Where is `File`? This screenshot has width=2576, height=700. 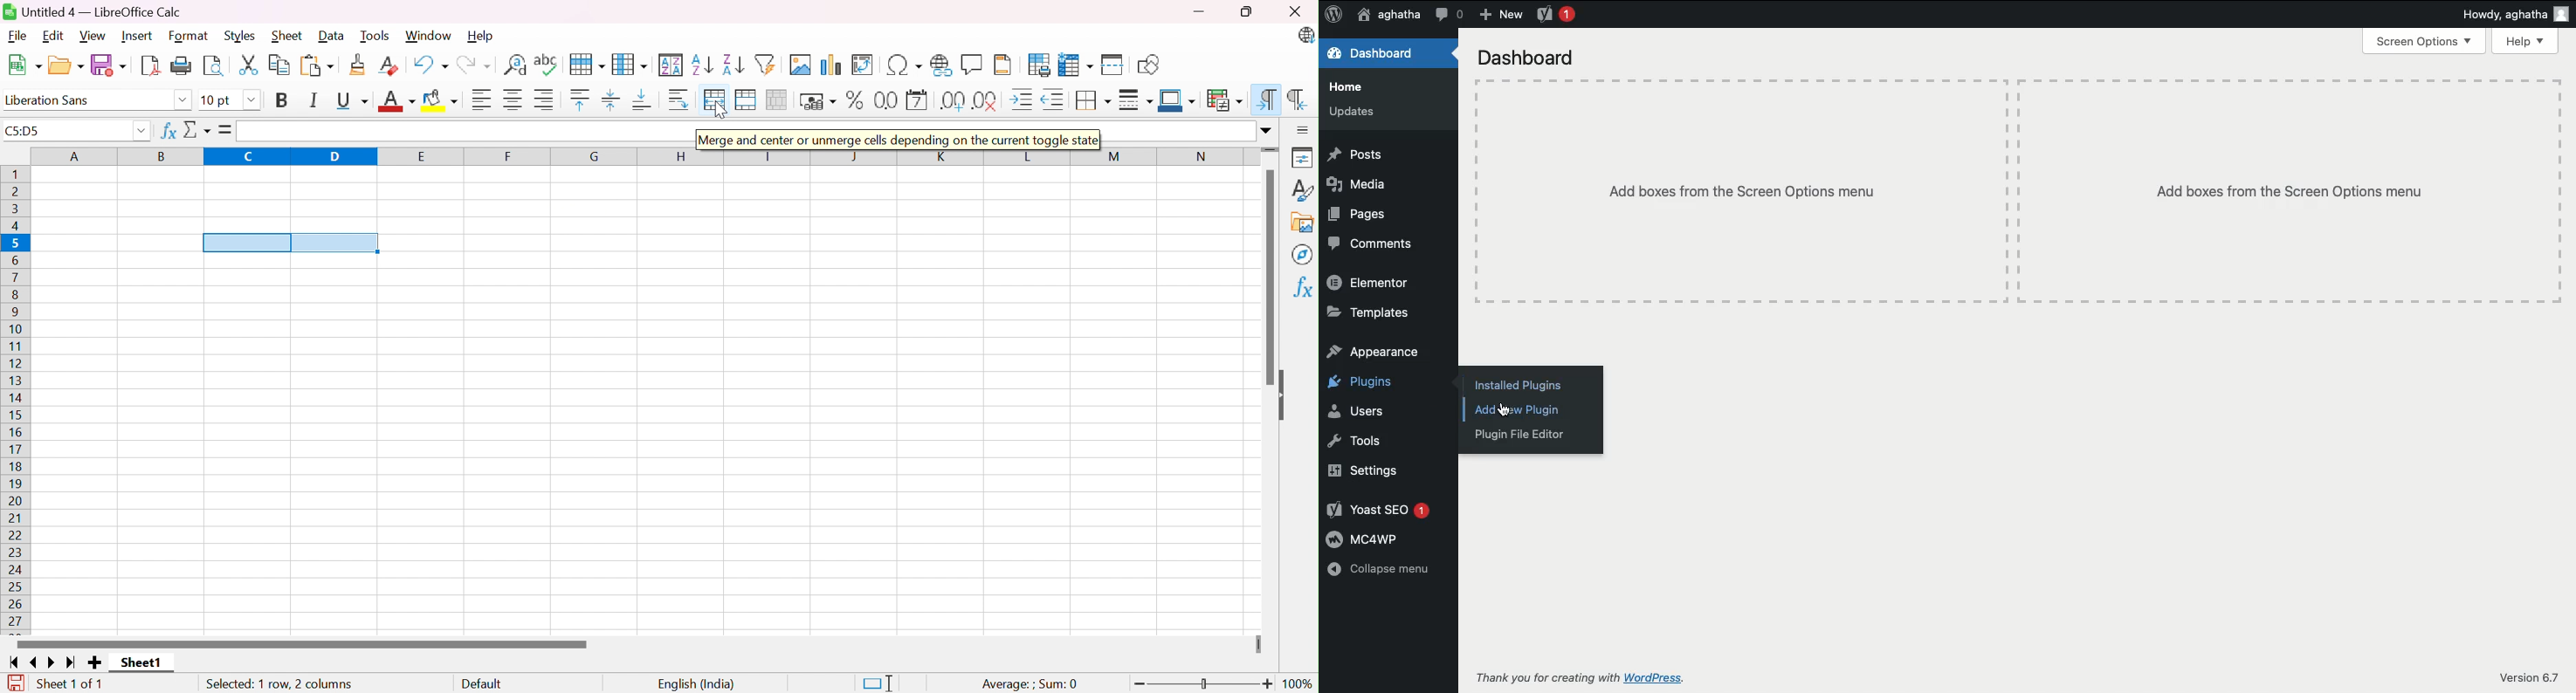
File is located at coordinates (16, 36).